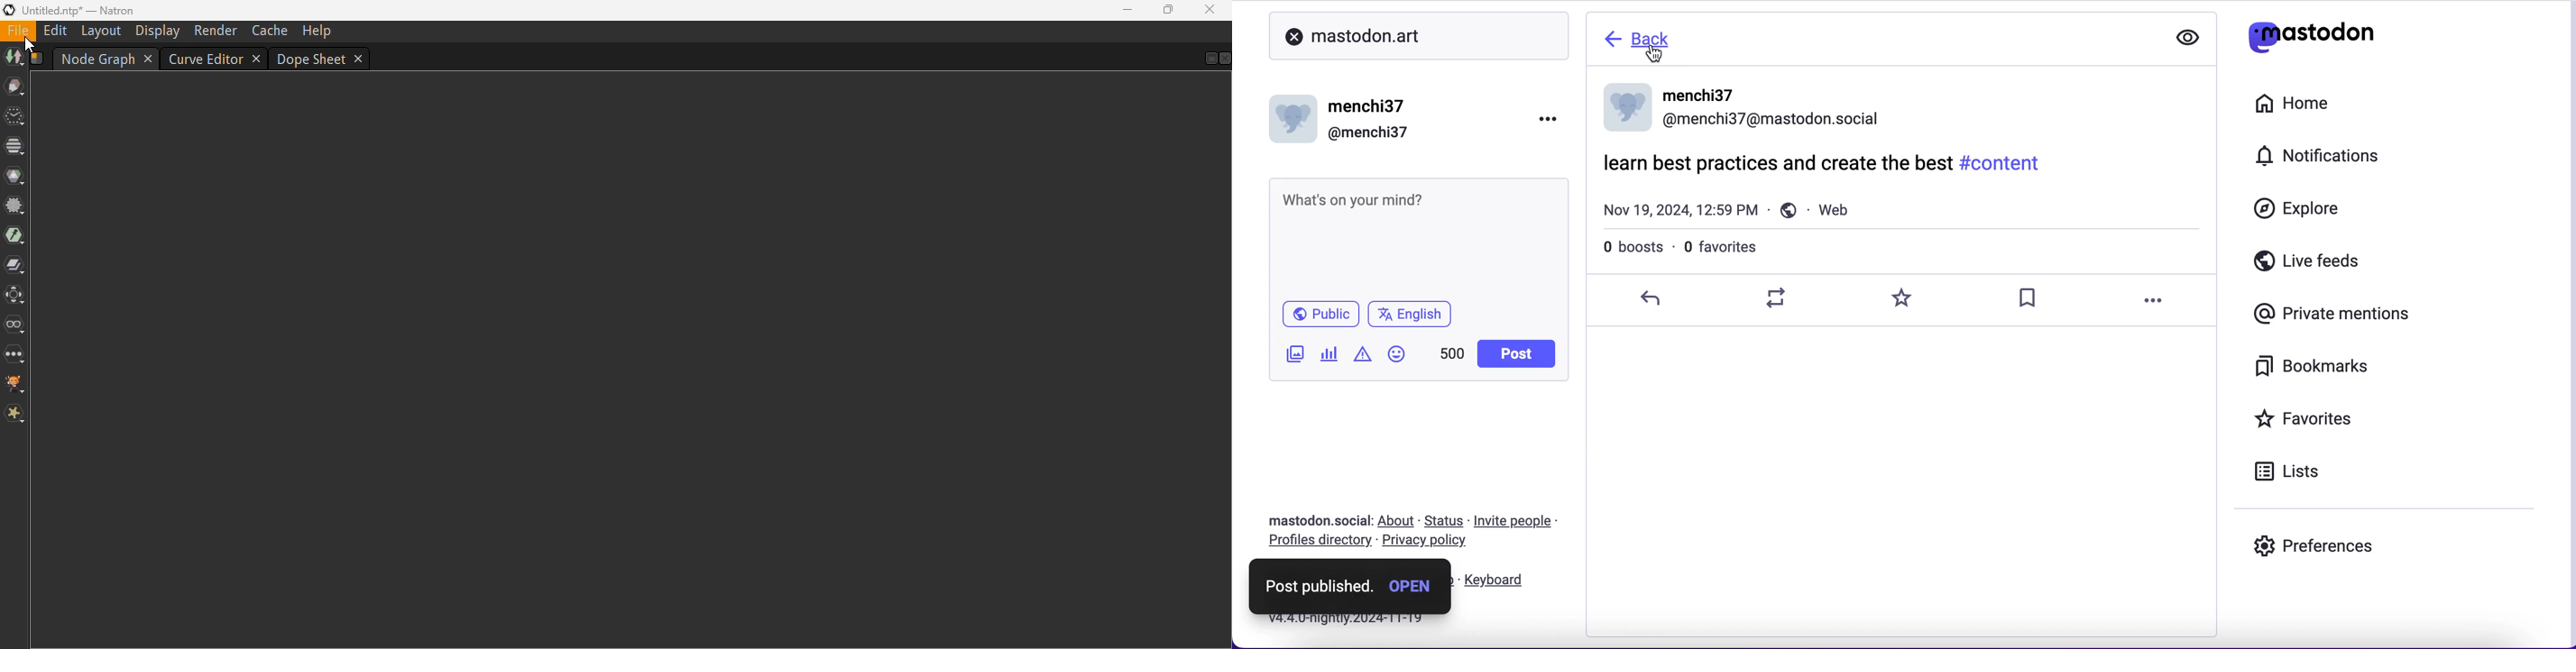 Image resolution: width=2576 pixels, height=672 pixels. What do you see at coordinates (1524, 521) in the screenshot?
I see `invite people` at bounding box center [1524, 521].